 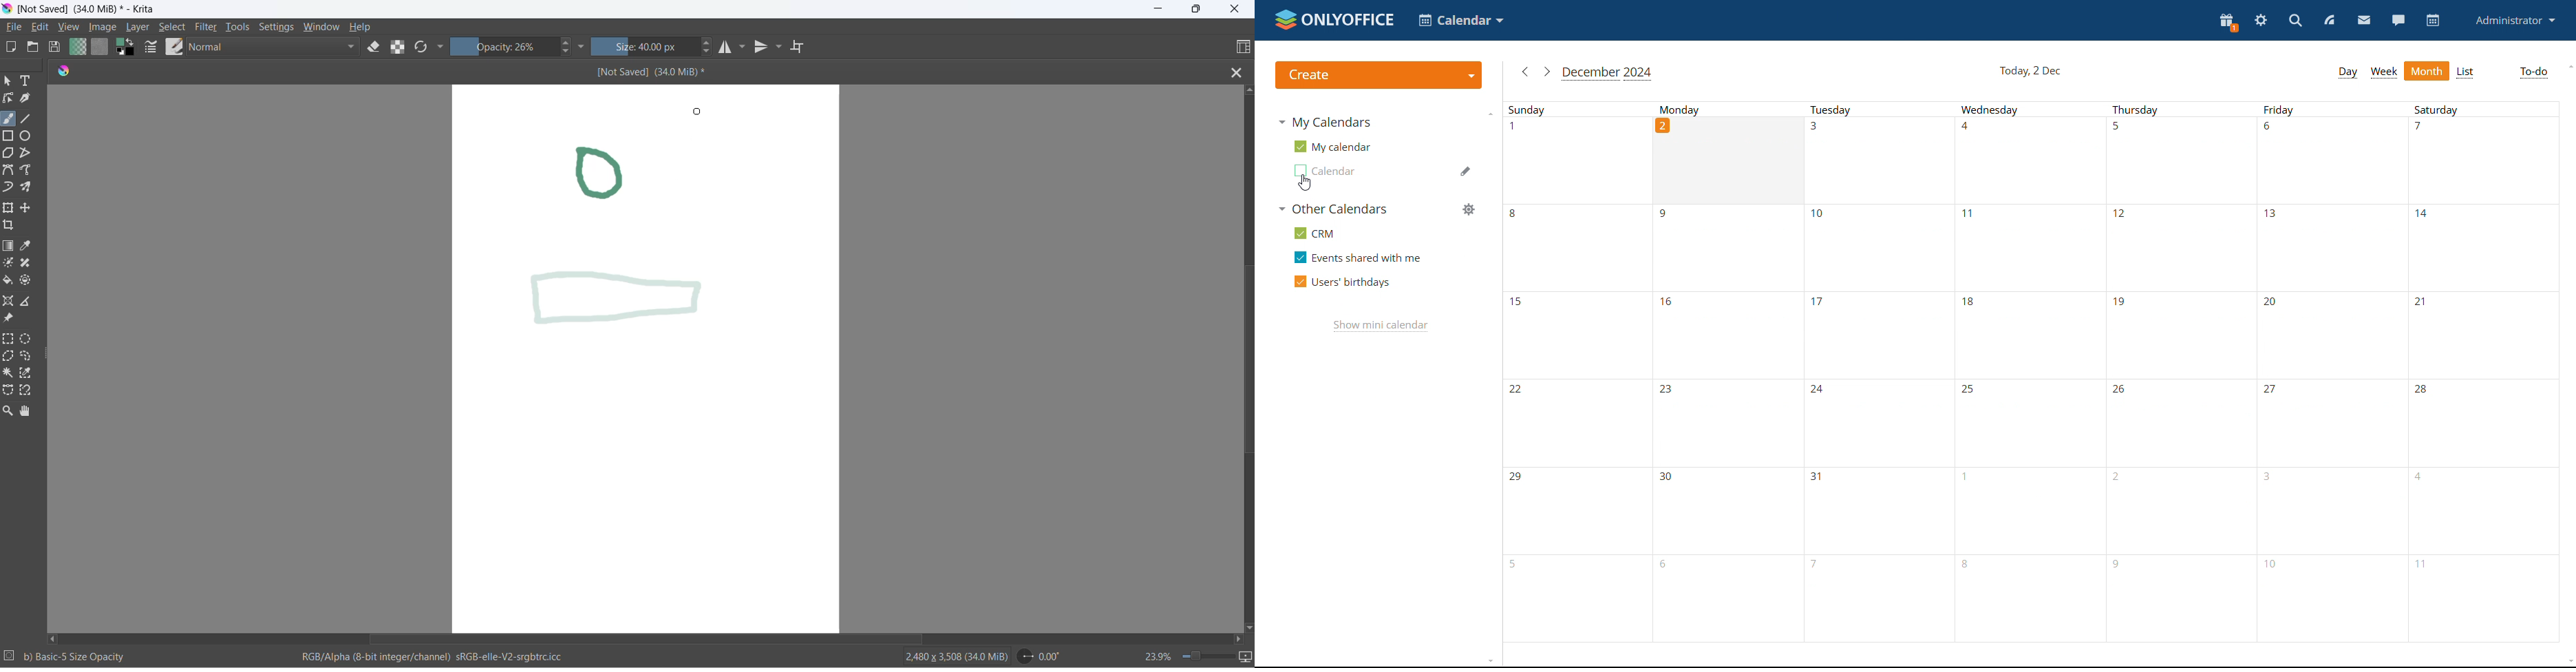 What do you see at coordinates (709, 43) in the screenshot?
I see `size increase button` at bounding box center [709, 43].